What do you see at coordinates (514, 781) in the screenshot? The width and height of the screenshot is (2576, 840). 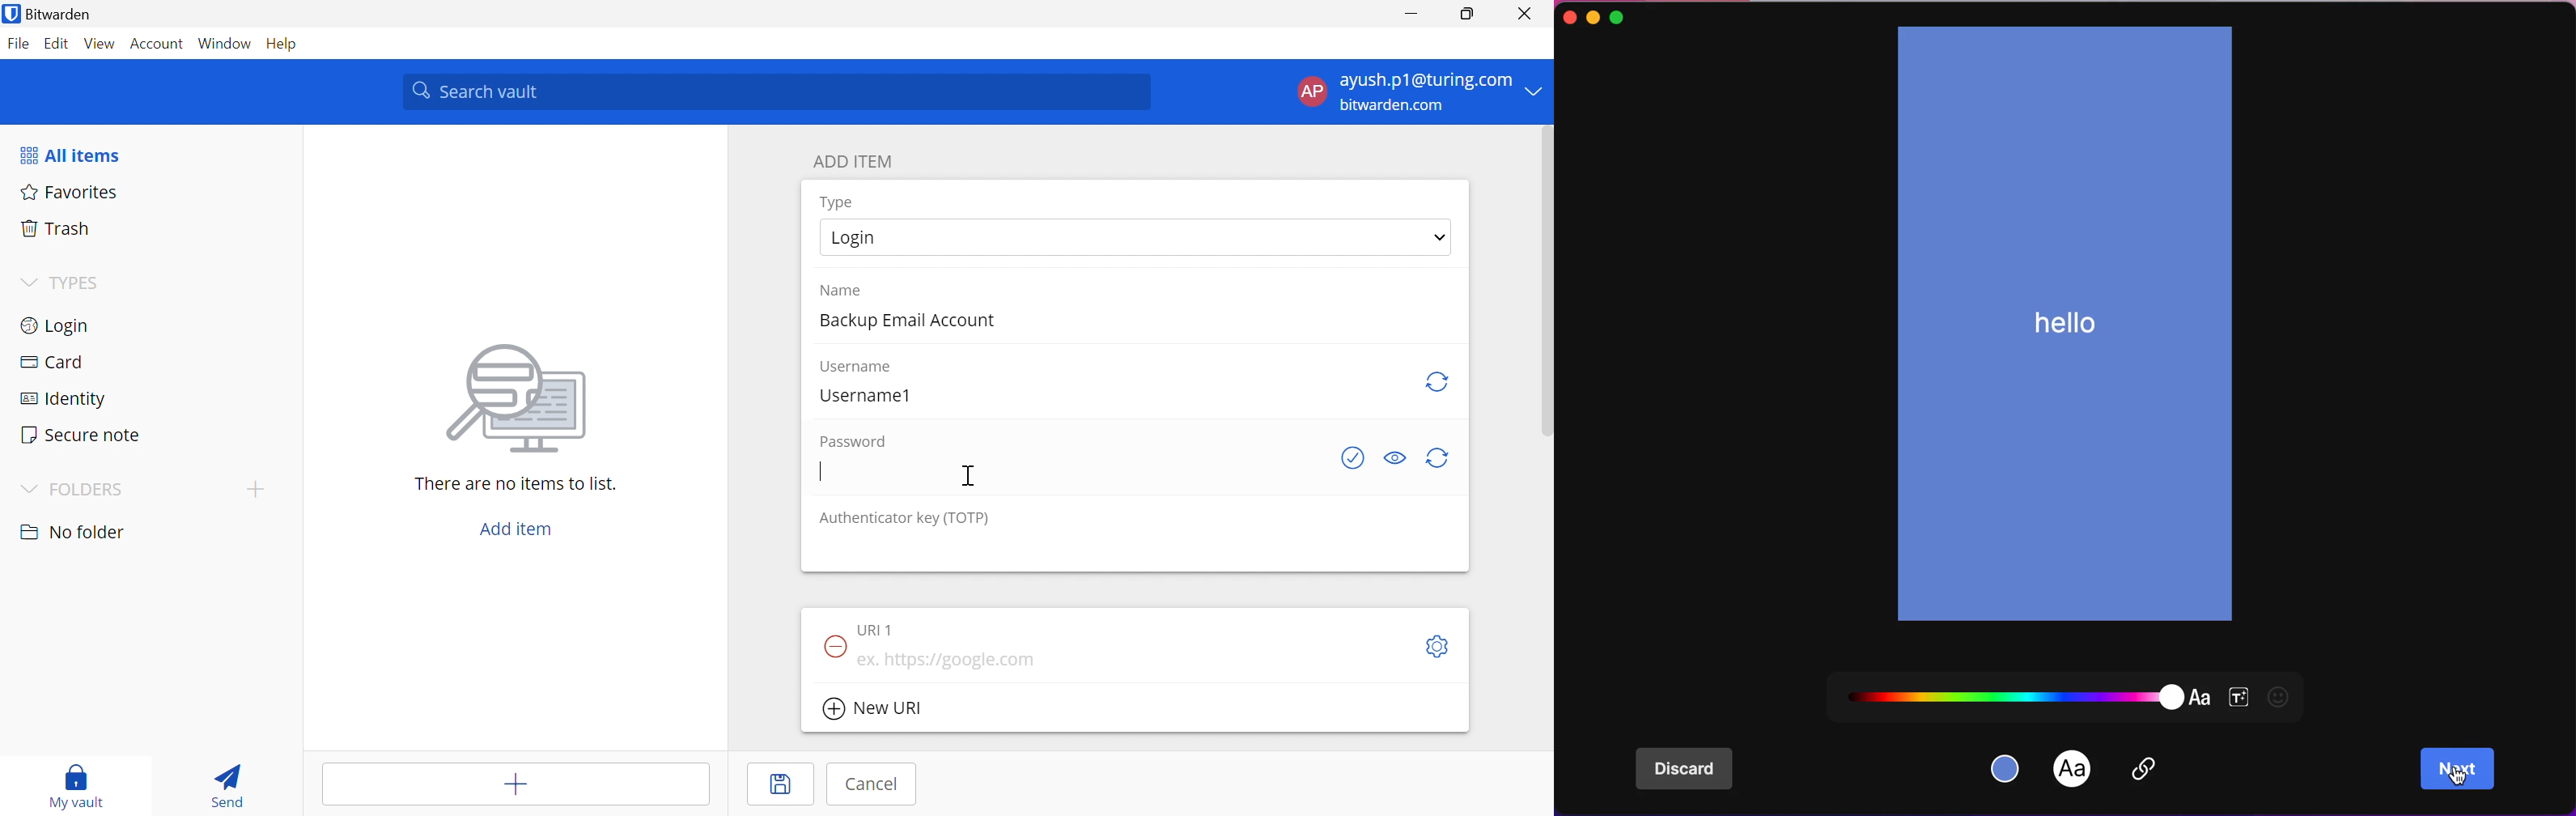 I see `Add item` at bounding box center [514, 781].